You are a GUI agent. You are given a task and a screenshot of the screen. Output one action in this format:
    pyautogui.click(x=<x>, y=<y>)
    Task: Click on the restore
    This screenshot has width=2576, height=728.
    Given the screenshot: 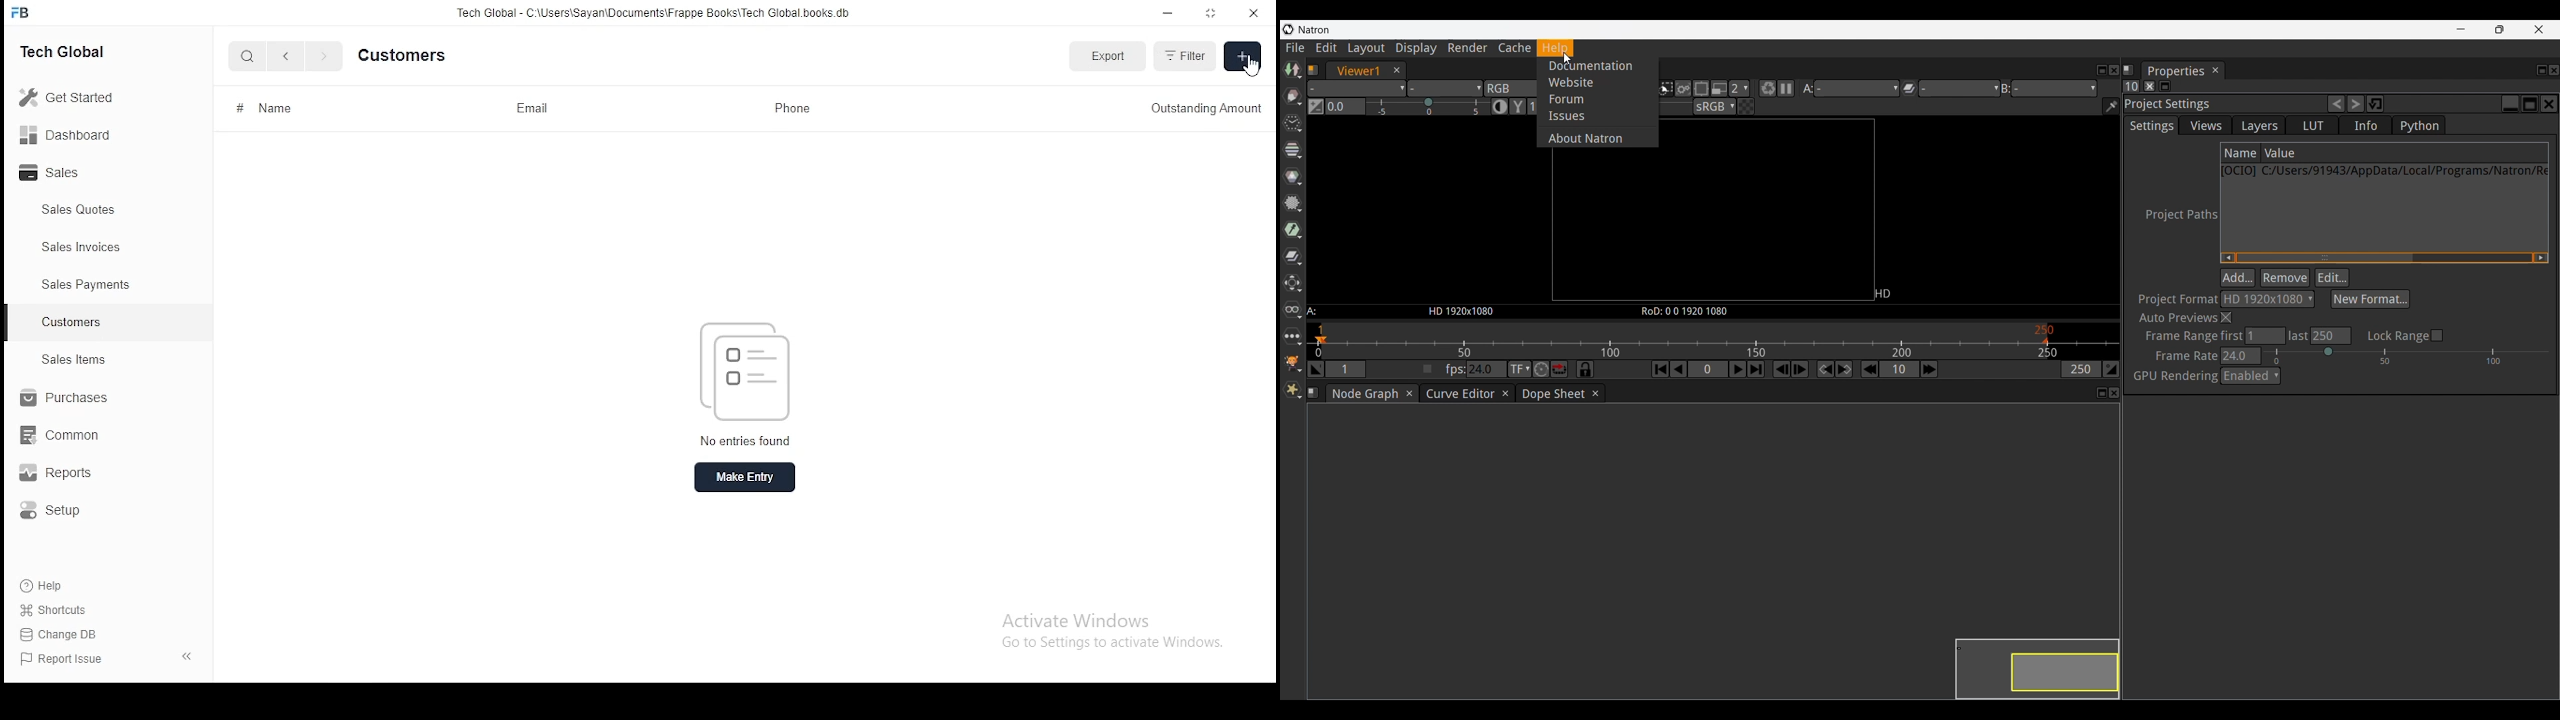 What is the action you would take?
    pyautogui.click(x=1211, y=12)
    